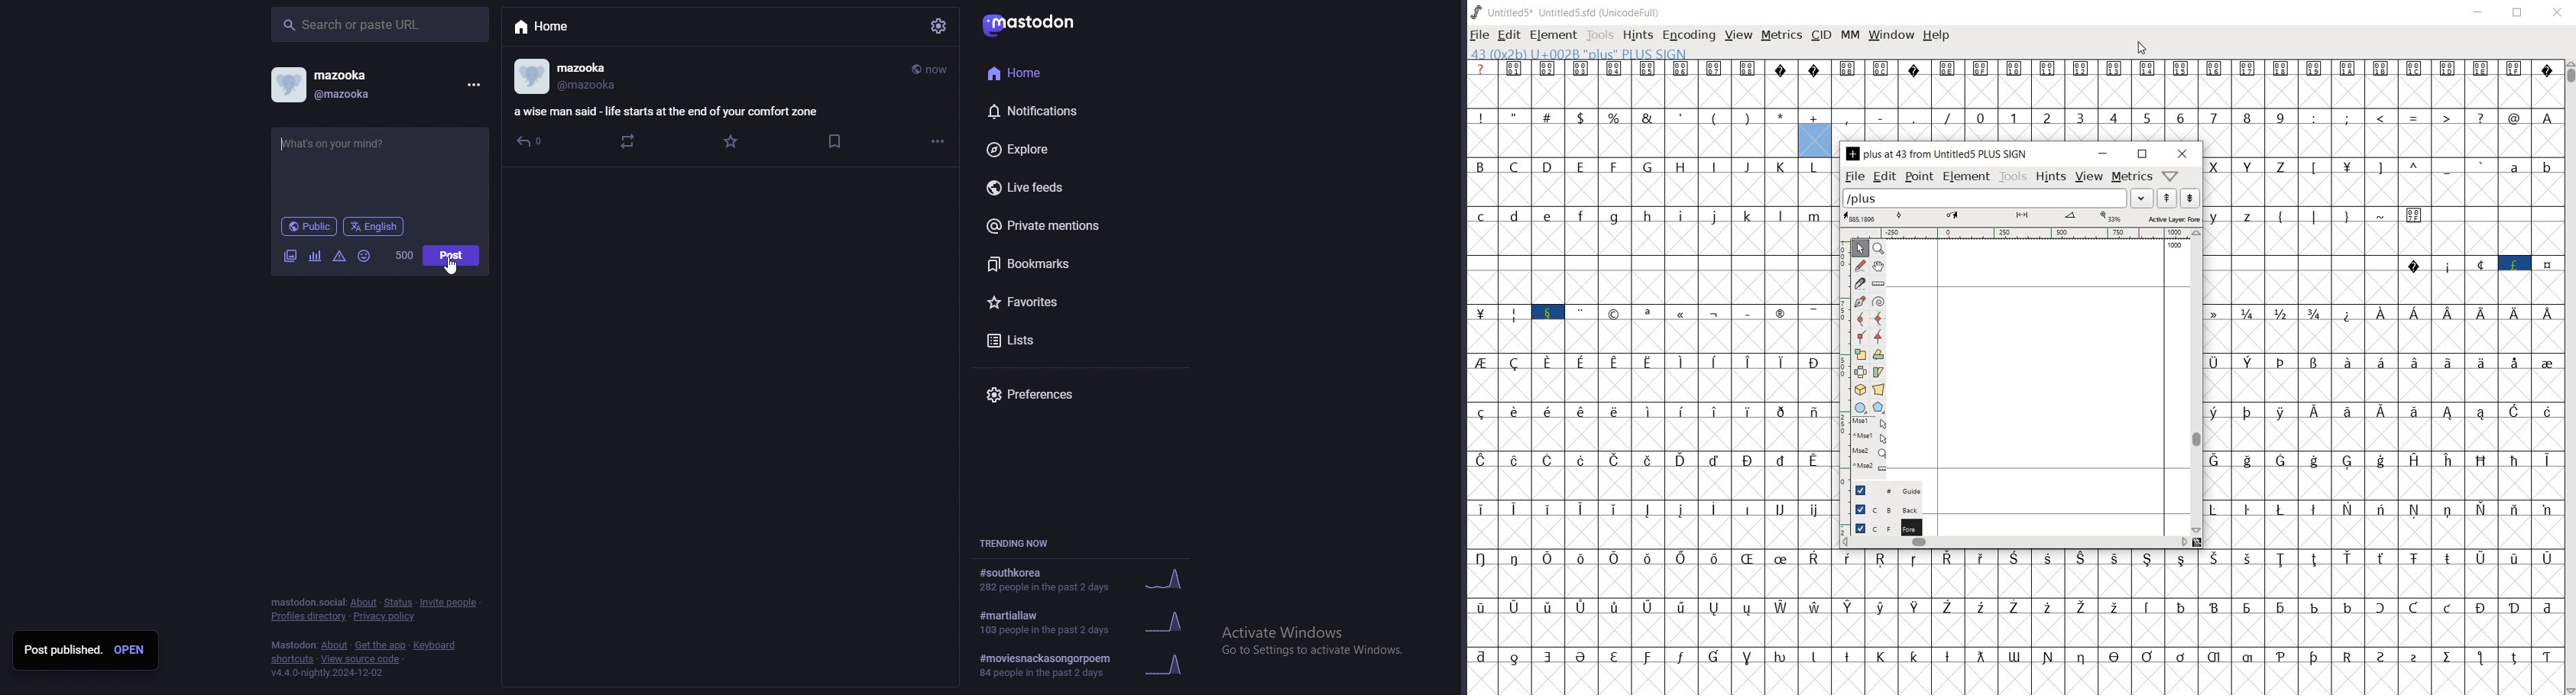 The width and height of the screenshot is (2576, 700). What do you see at coordinates (932, 70) in the screenshot?
I see `time` at bounding box center [932, 70].